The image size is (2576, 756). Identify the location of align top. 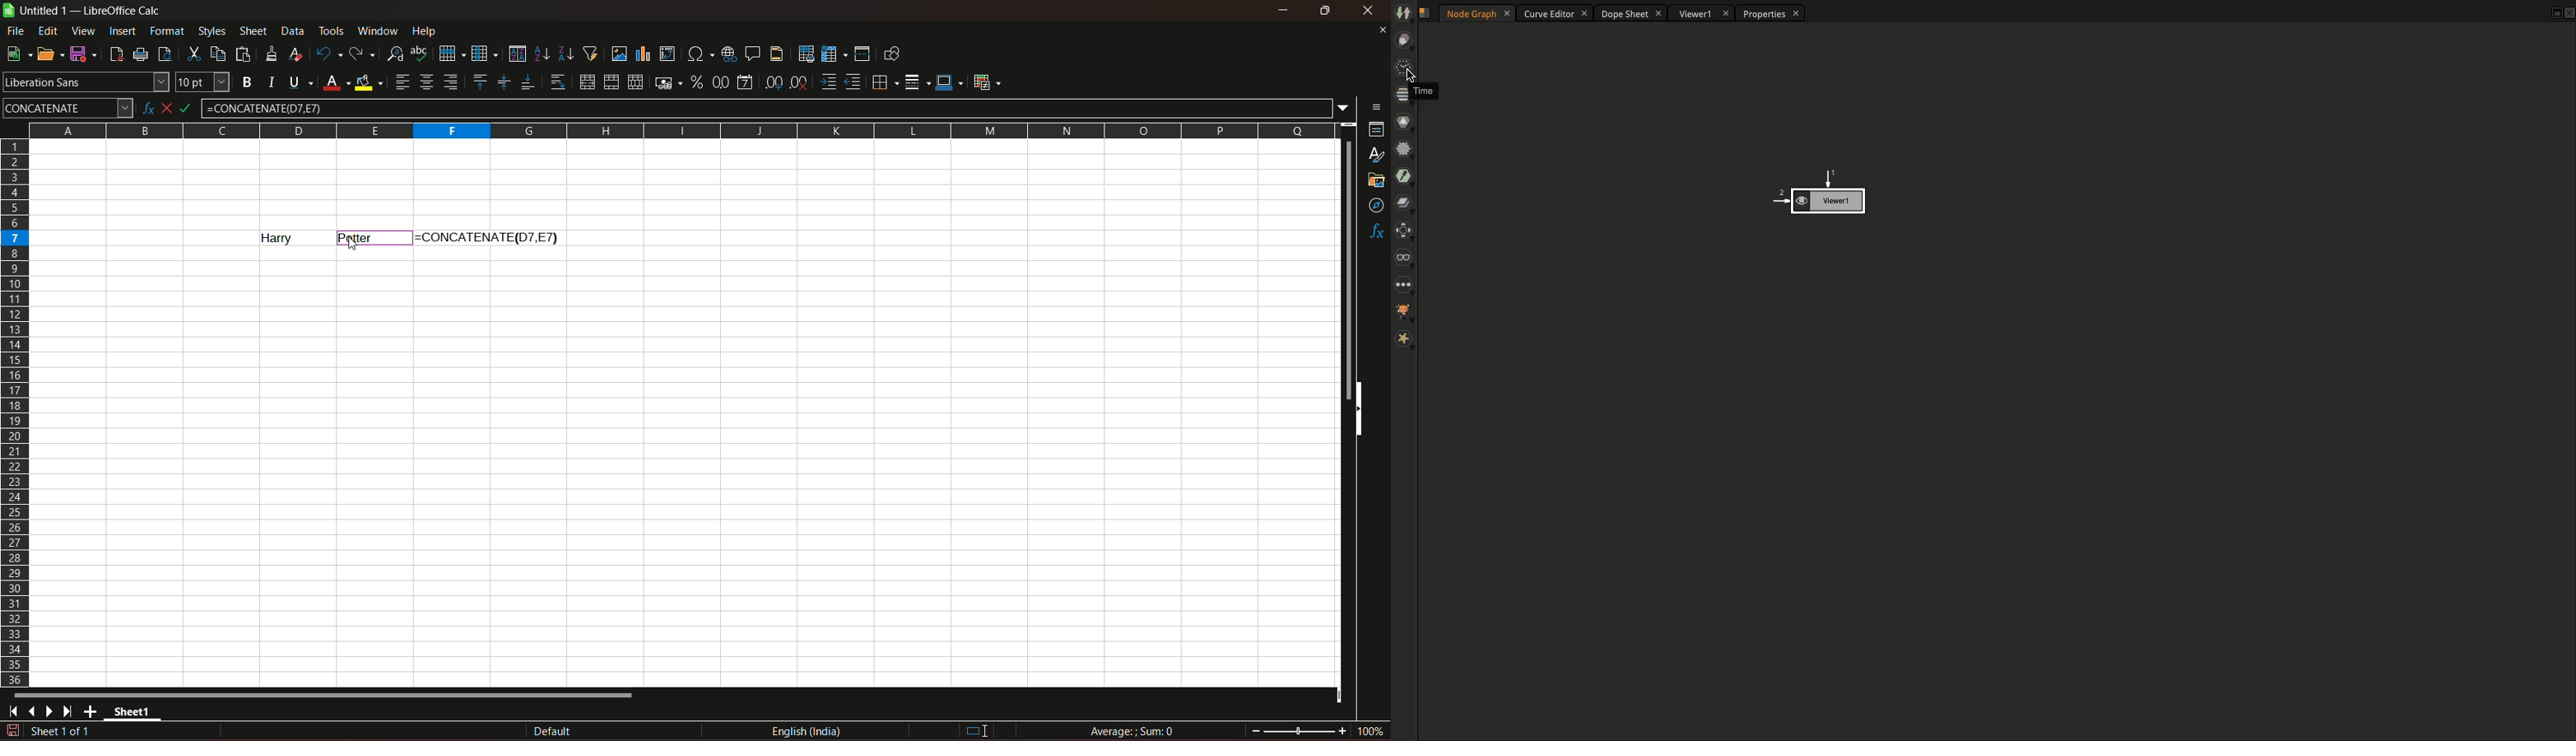
(479, 81).